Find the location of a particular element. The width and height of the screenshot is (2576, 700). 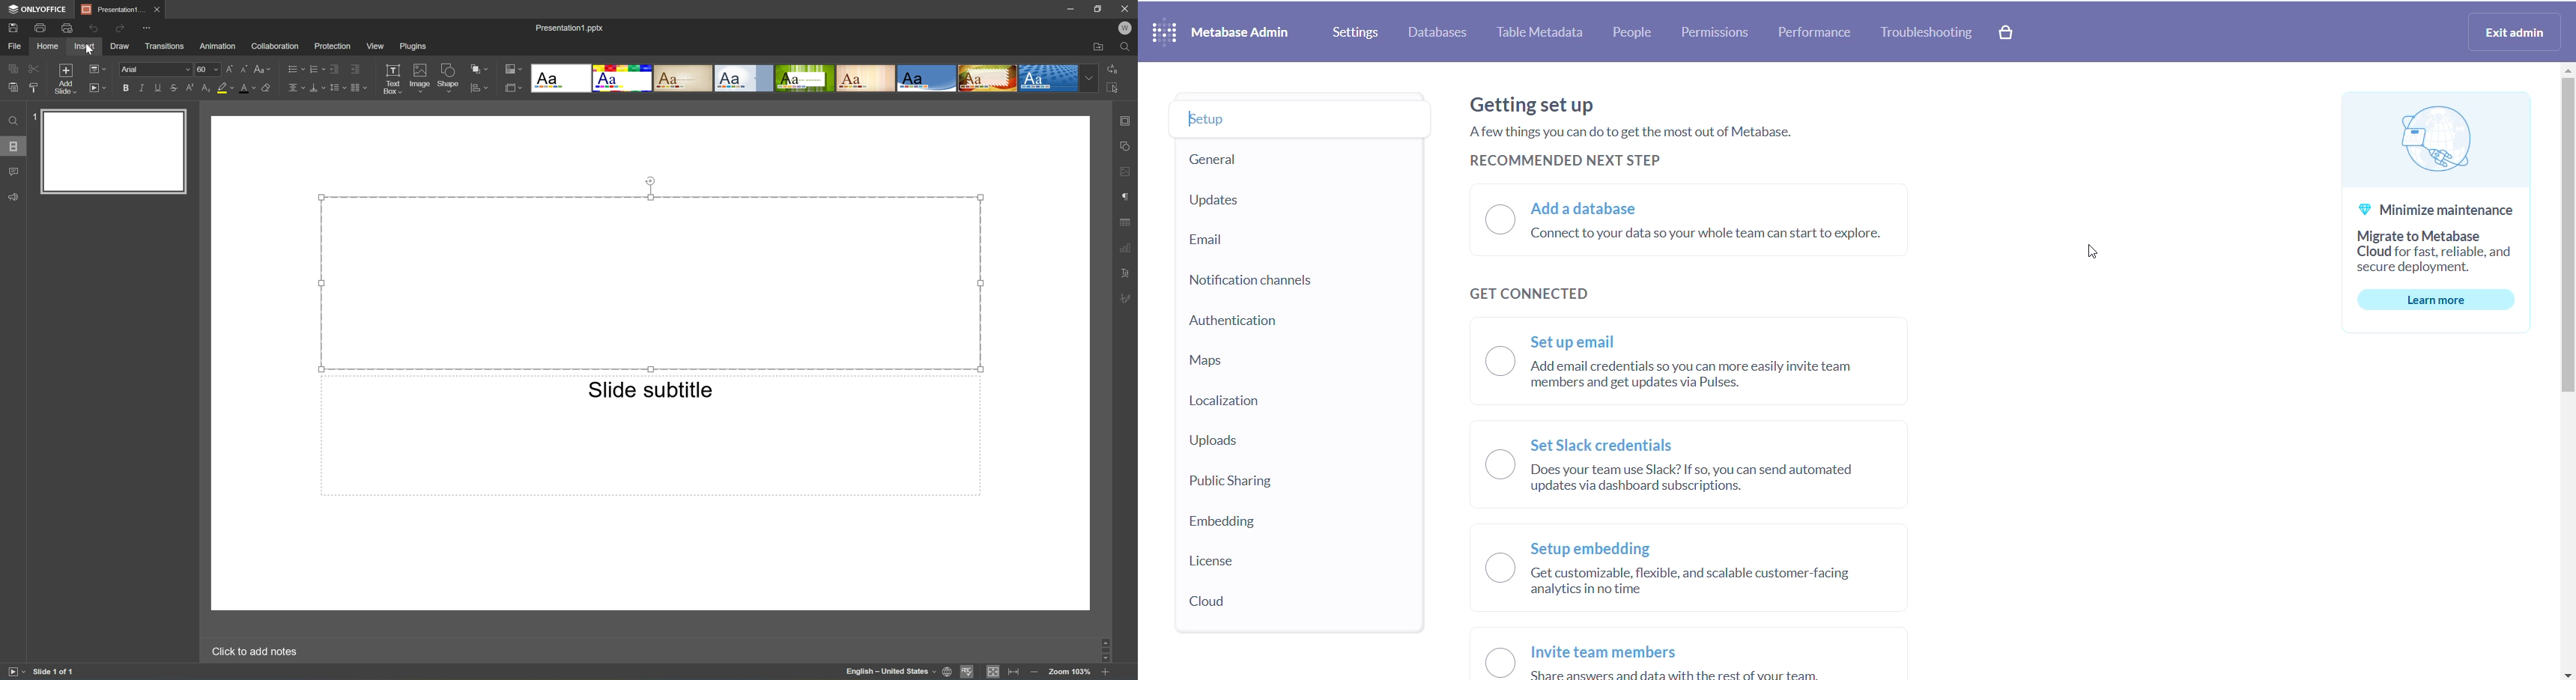

Set document language is located at coordinates (947, 672).